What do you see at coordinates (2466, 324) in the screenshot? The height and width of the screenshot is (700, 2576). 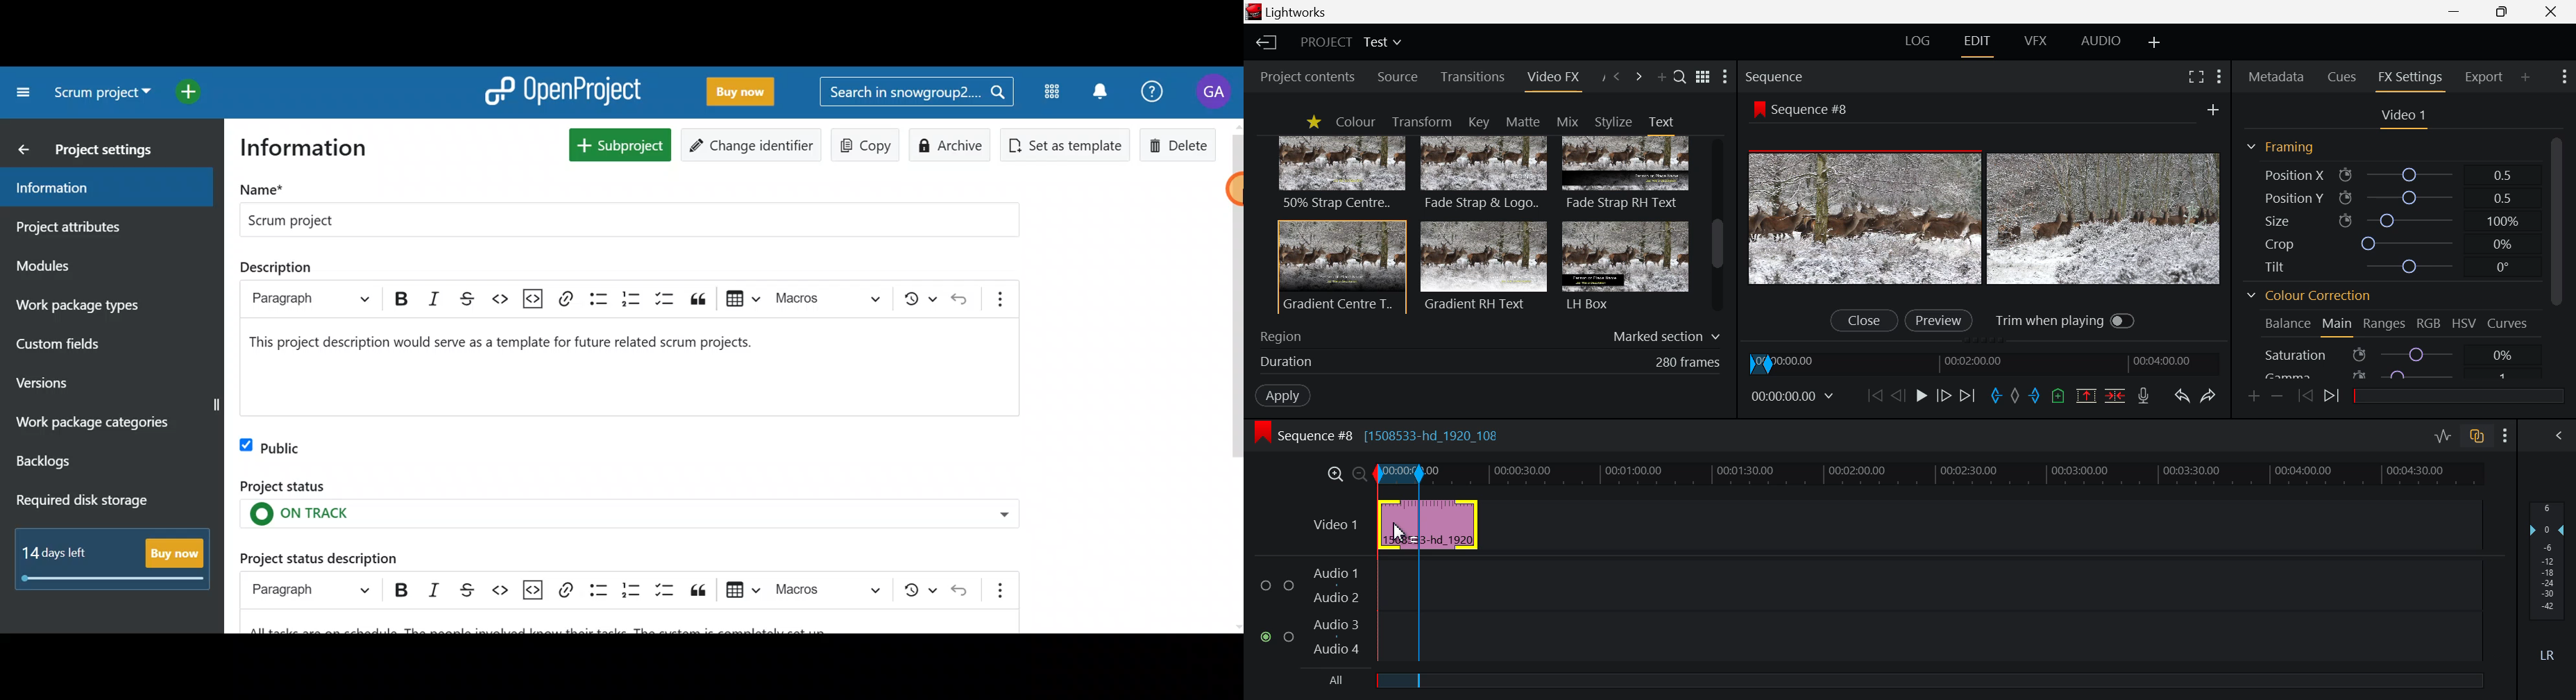 I see `HSV` at bounding box center [2466, 324].